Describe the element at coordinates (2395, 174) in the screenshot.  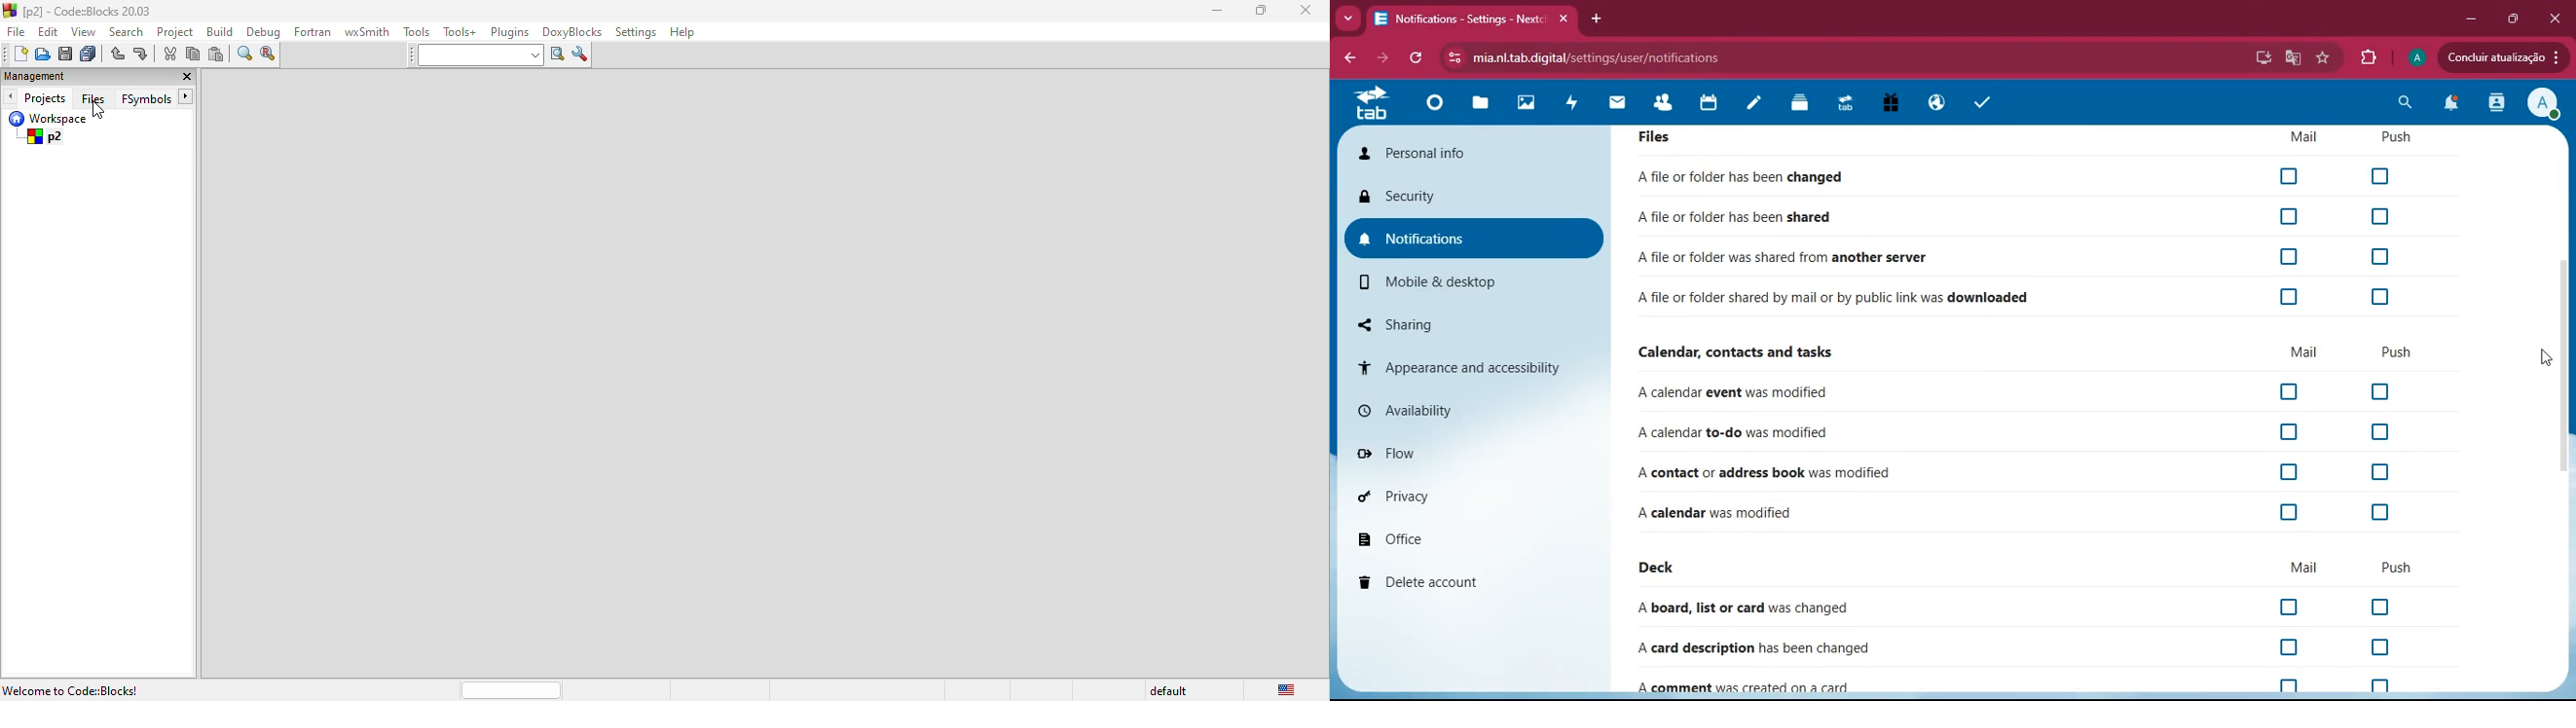
I see `Checkbox` at that location.